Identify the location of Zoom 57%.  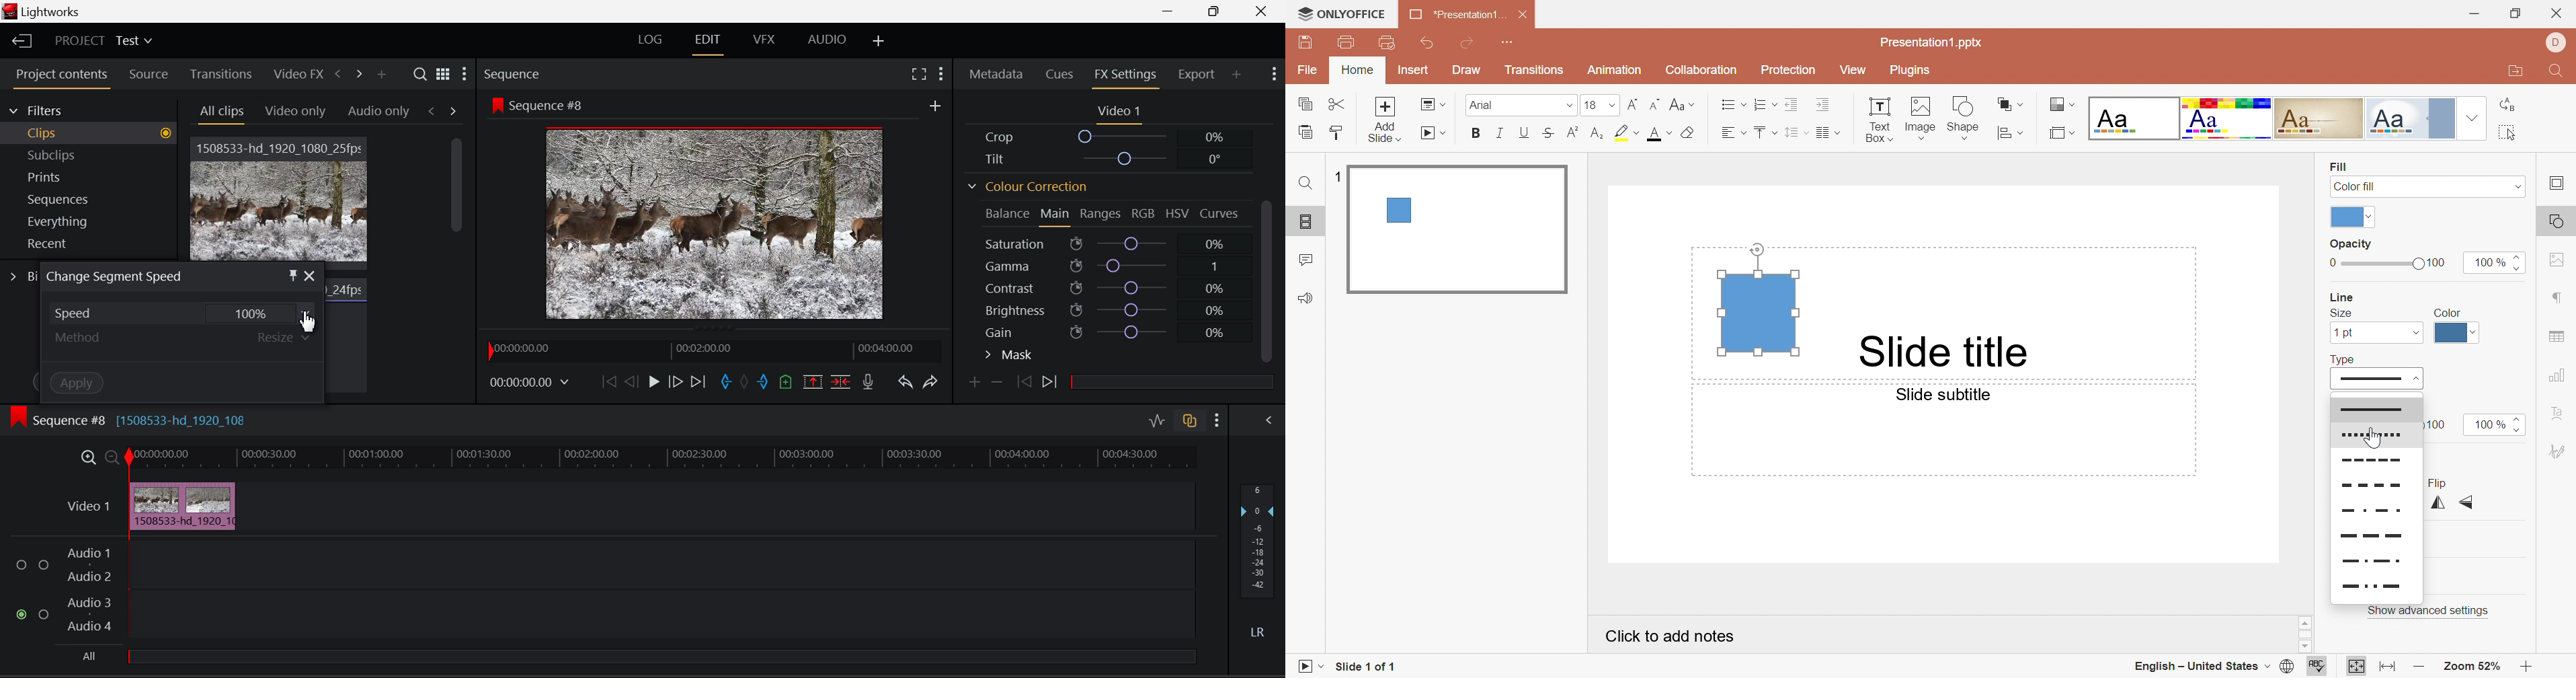
(2474, 667).